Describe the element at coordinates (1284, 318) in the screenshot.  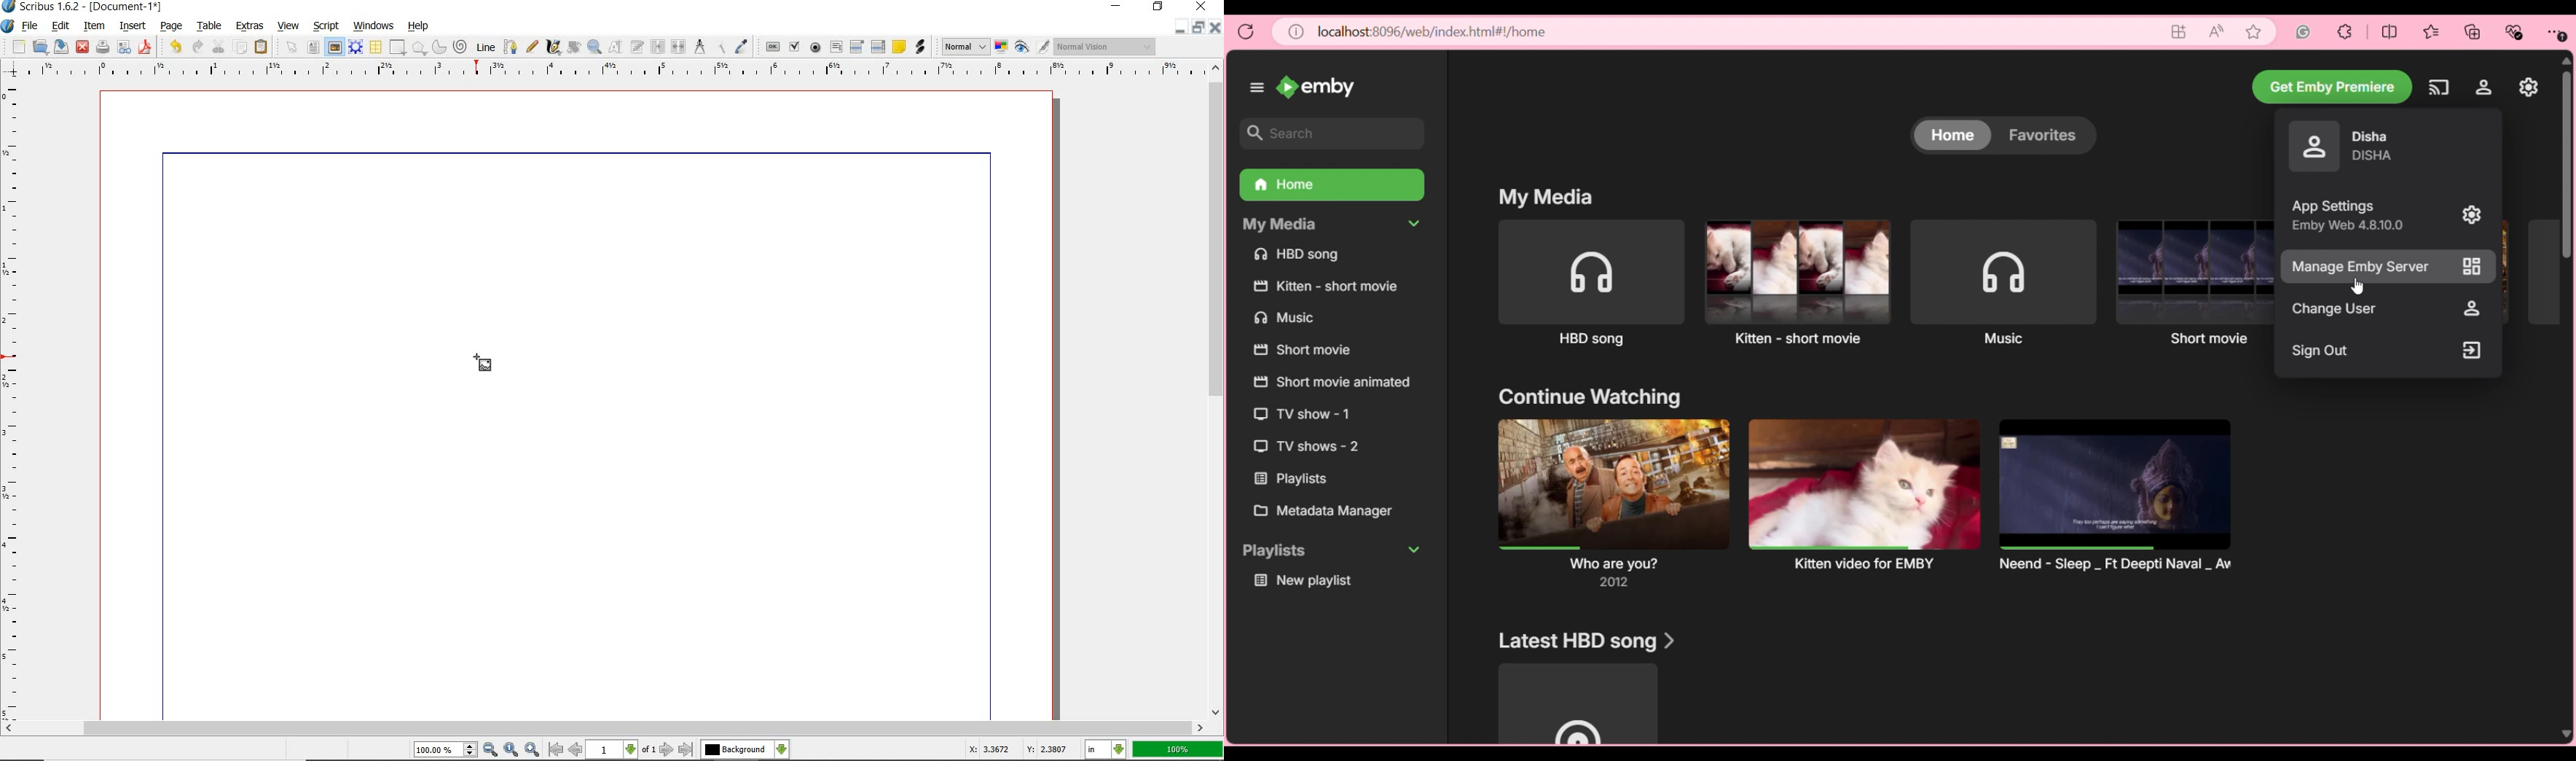
I see `music` at that location.